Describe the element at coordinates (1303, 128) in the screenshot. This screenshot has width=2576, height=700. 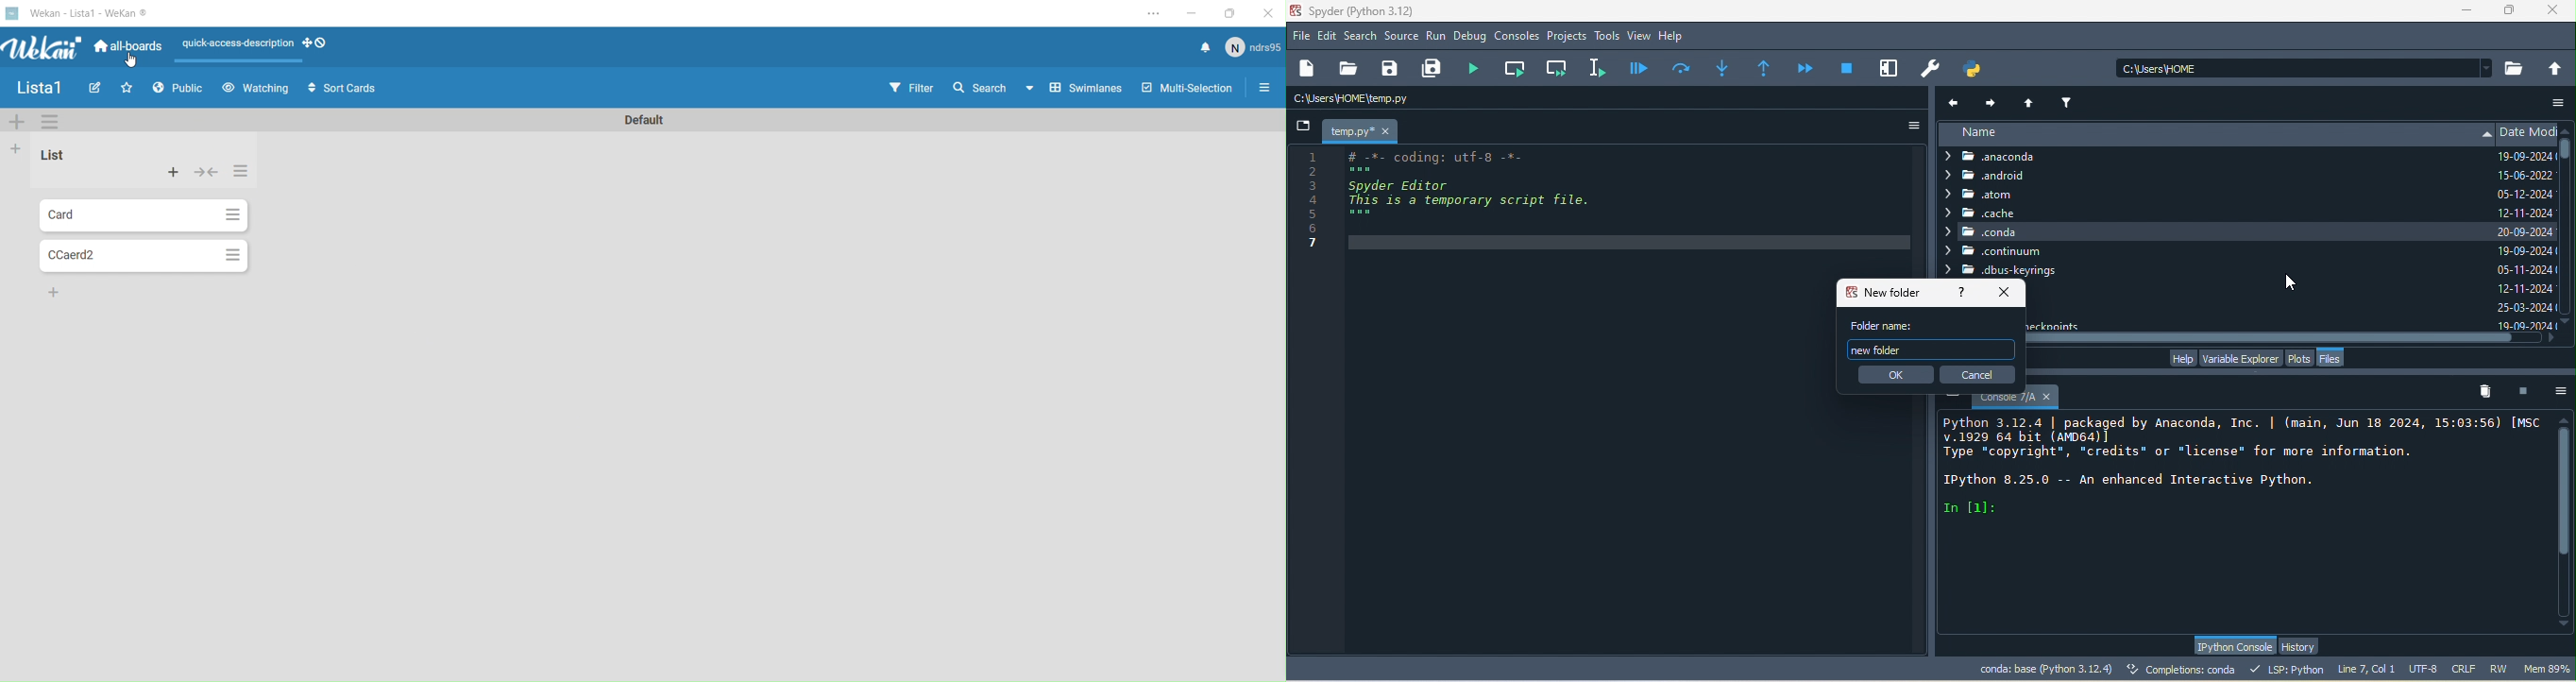
I see `browse tabs` at that location.